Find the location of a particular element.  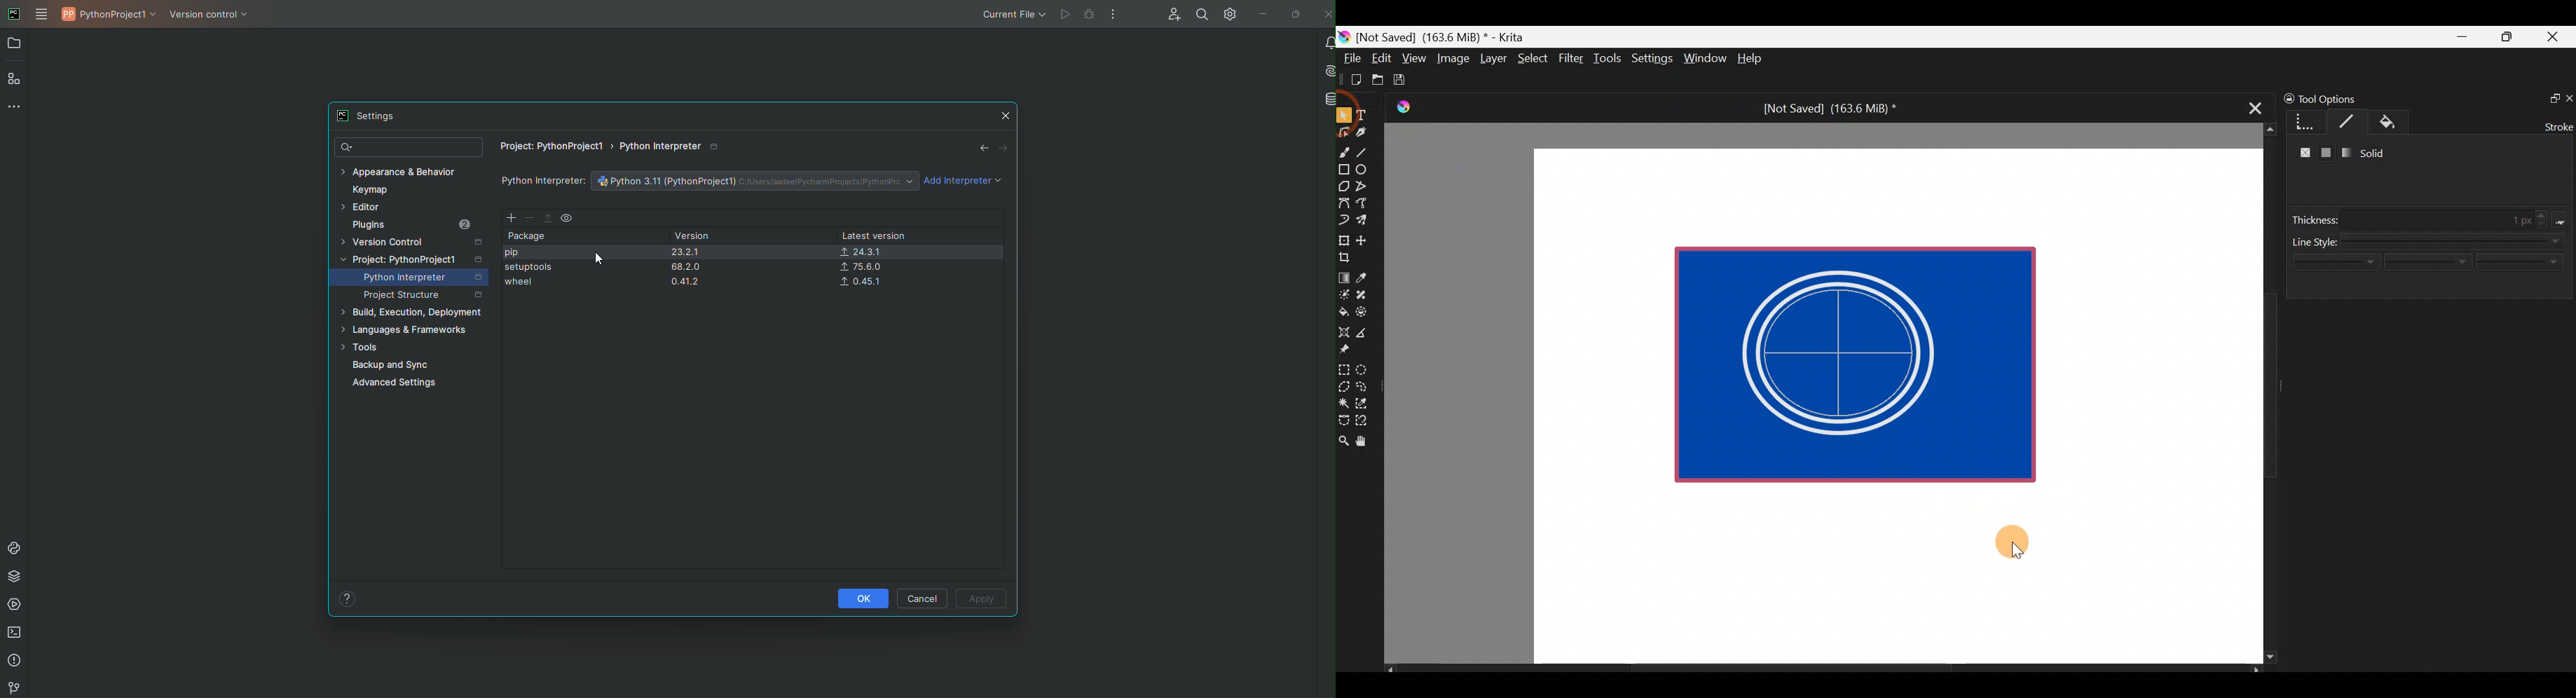

Fill is located at coordinates (2401, 123).